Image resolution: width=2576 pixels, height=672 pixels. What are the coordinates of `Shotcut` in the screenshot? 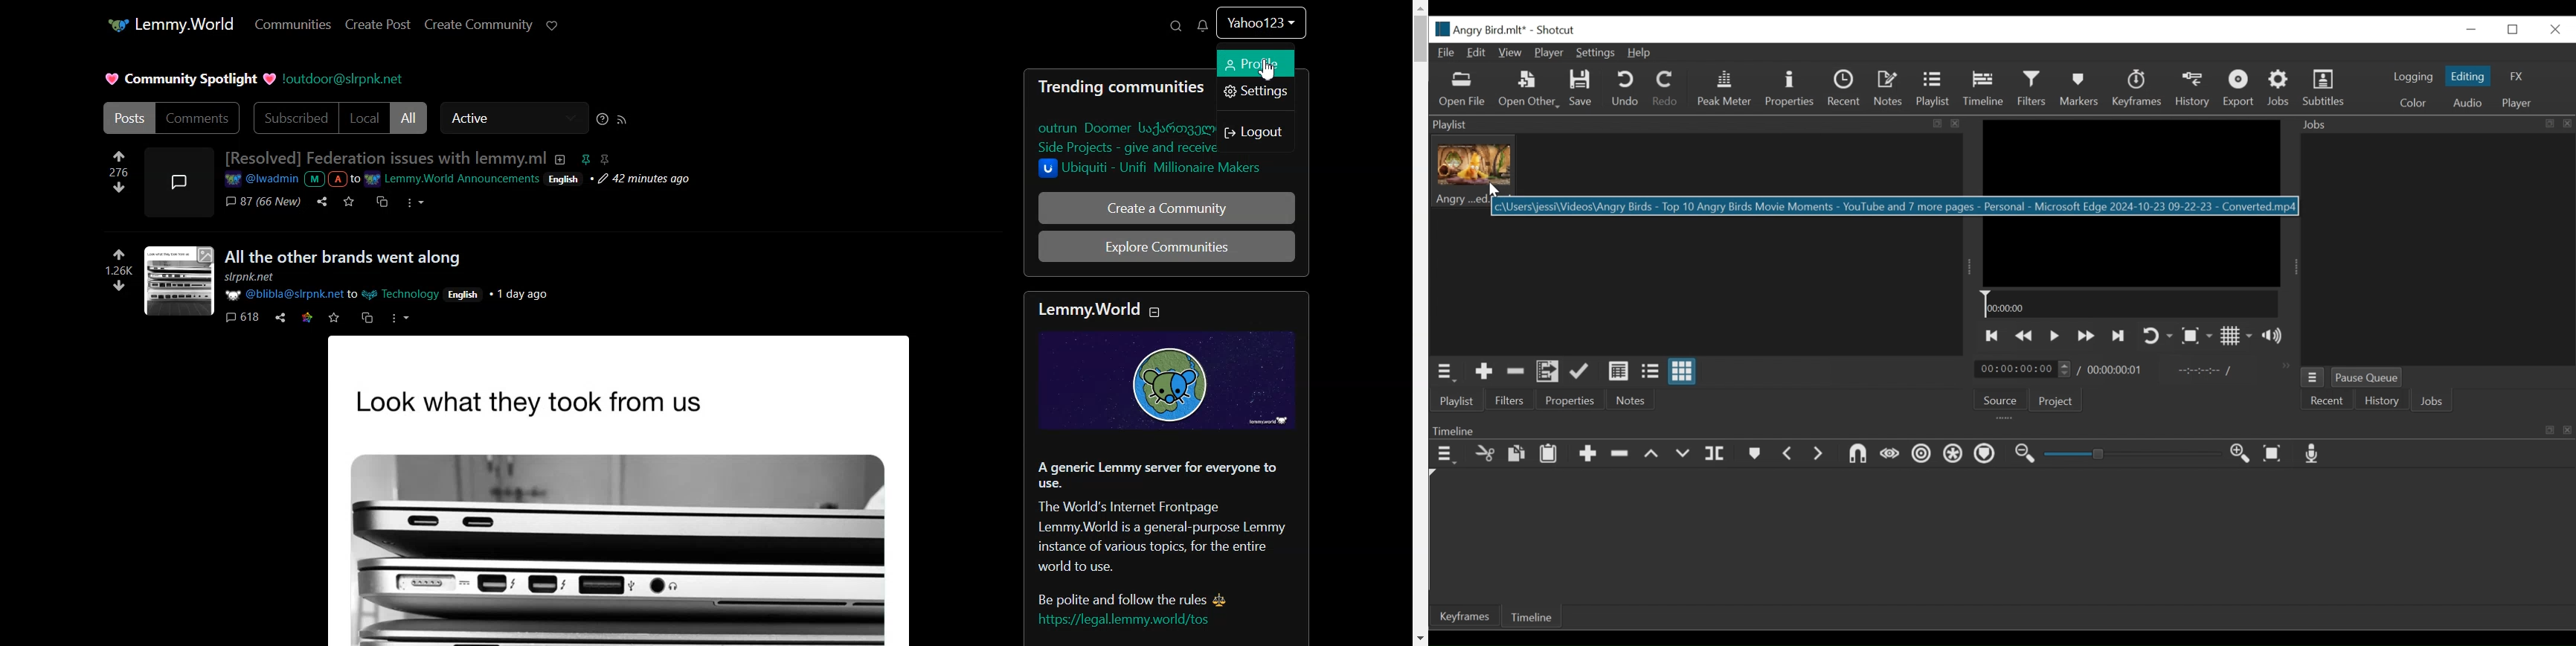 It's located at (1559, 29).